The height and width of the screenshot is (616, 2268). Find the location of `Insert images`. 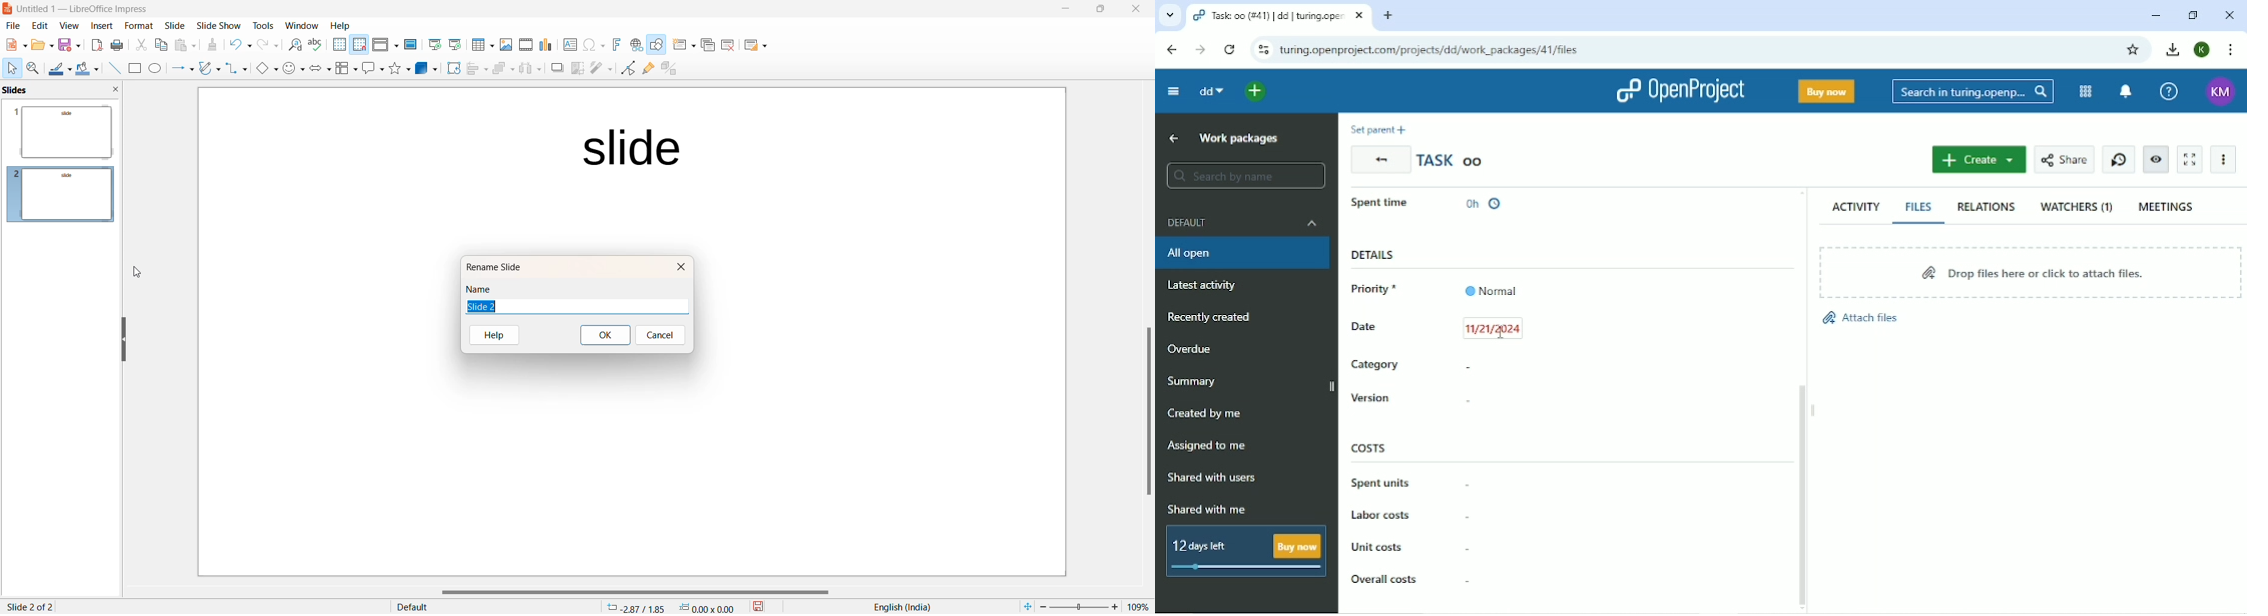

Insert images is located at coordinates (504, 43).